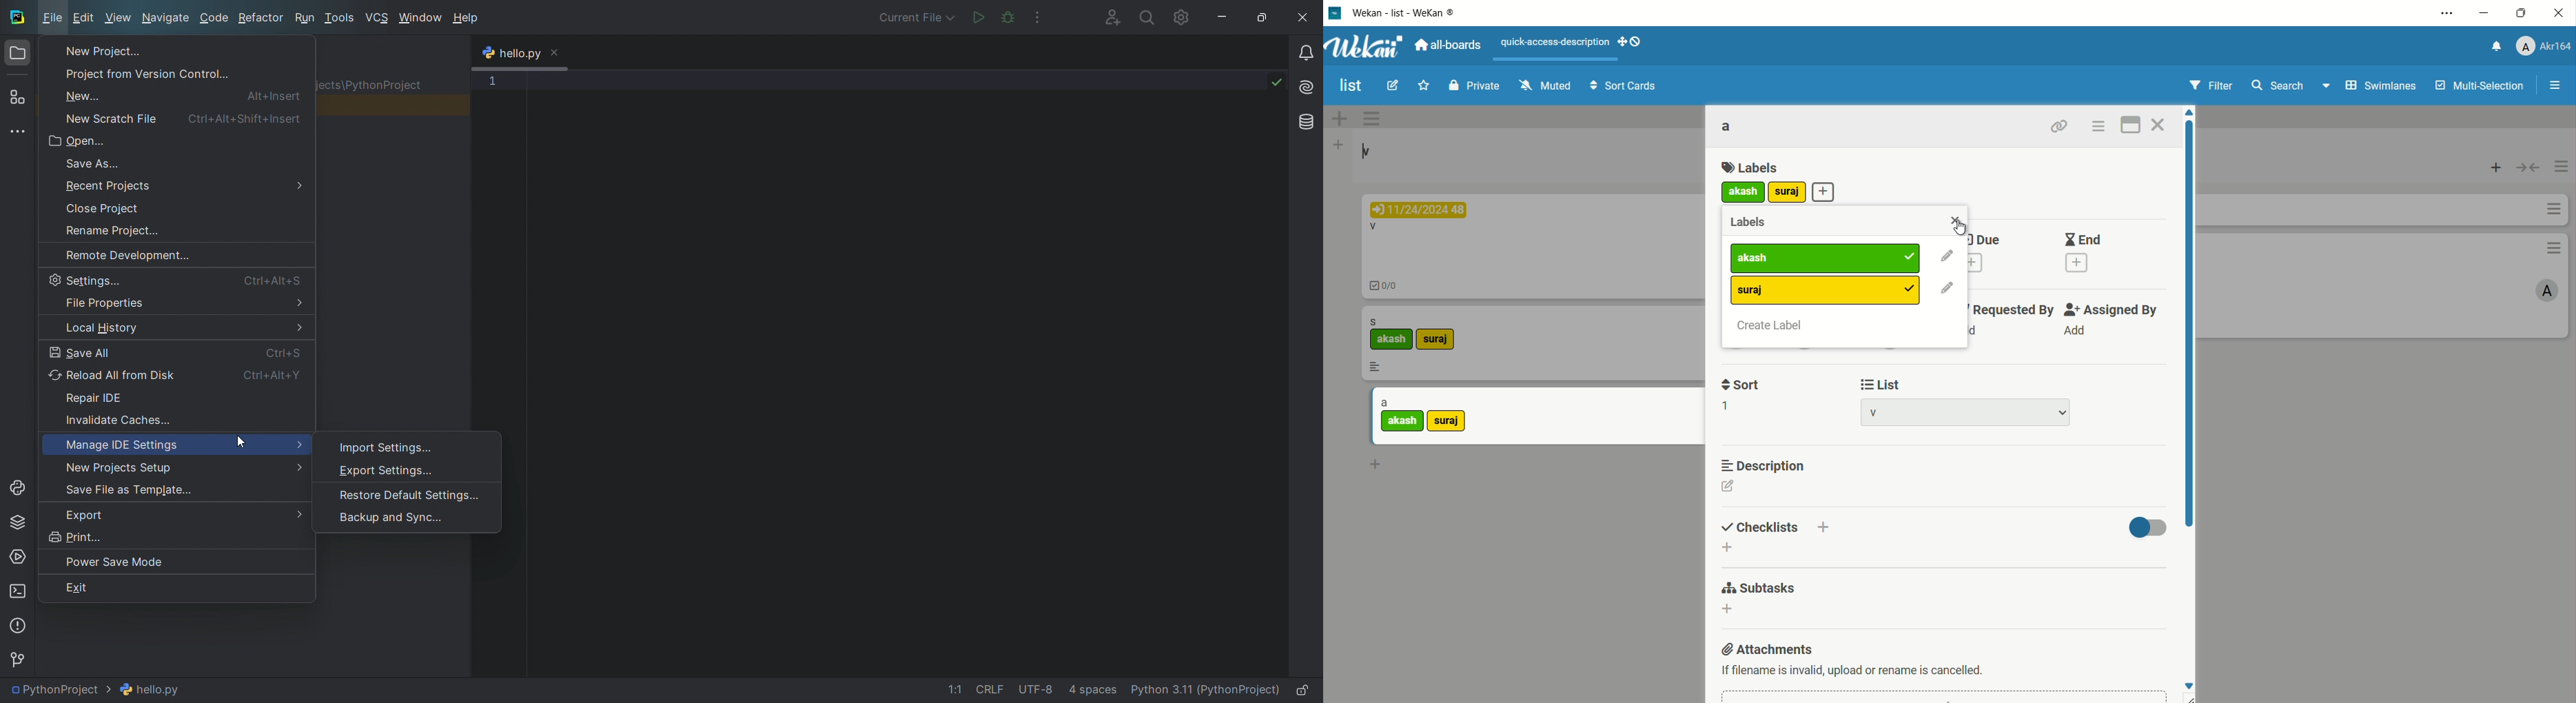  I want to click on add, so click(1827, 192).